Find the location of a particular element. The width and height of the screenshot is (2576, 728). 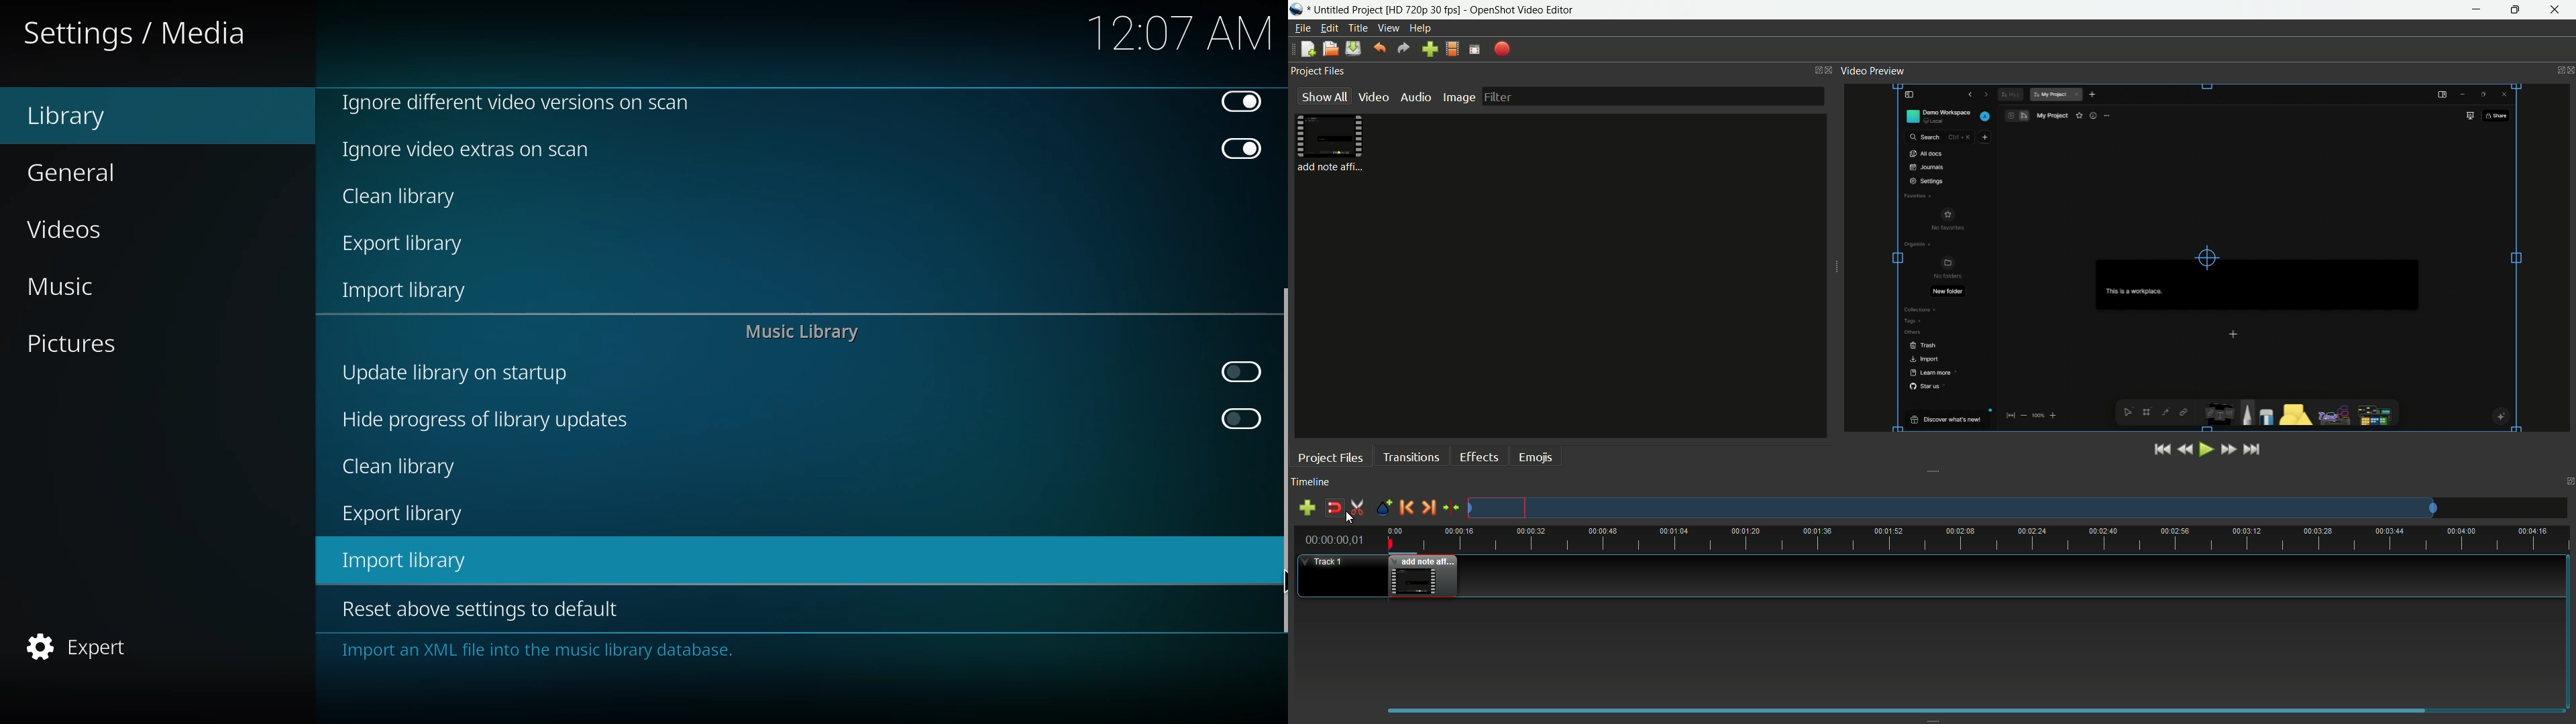

Scroll Bar is located at coordinates (1292, 461).